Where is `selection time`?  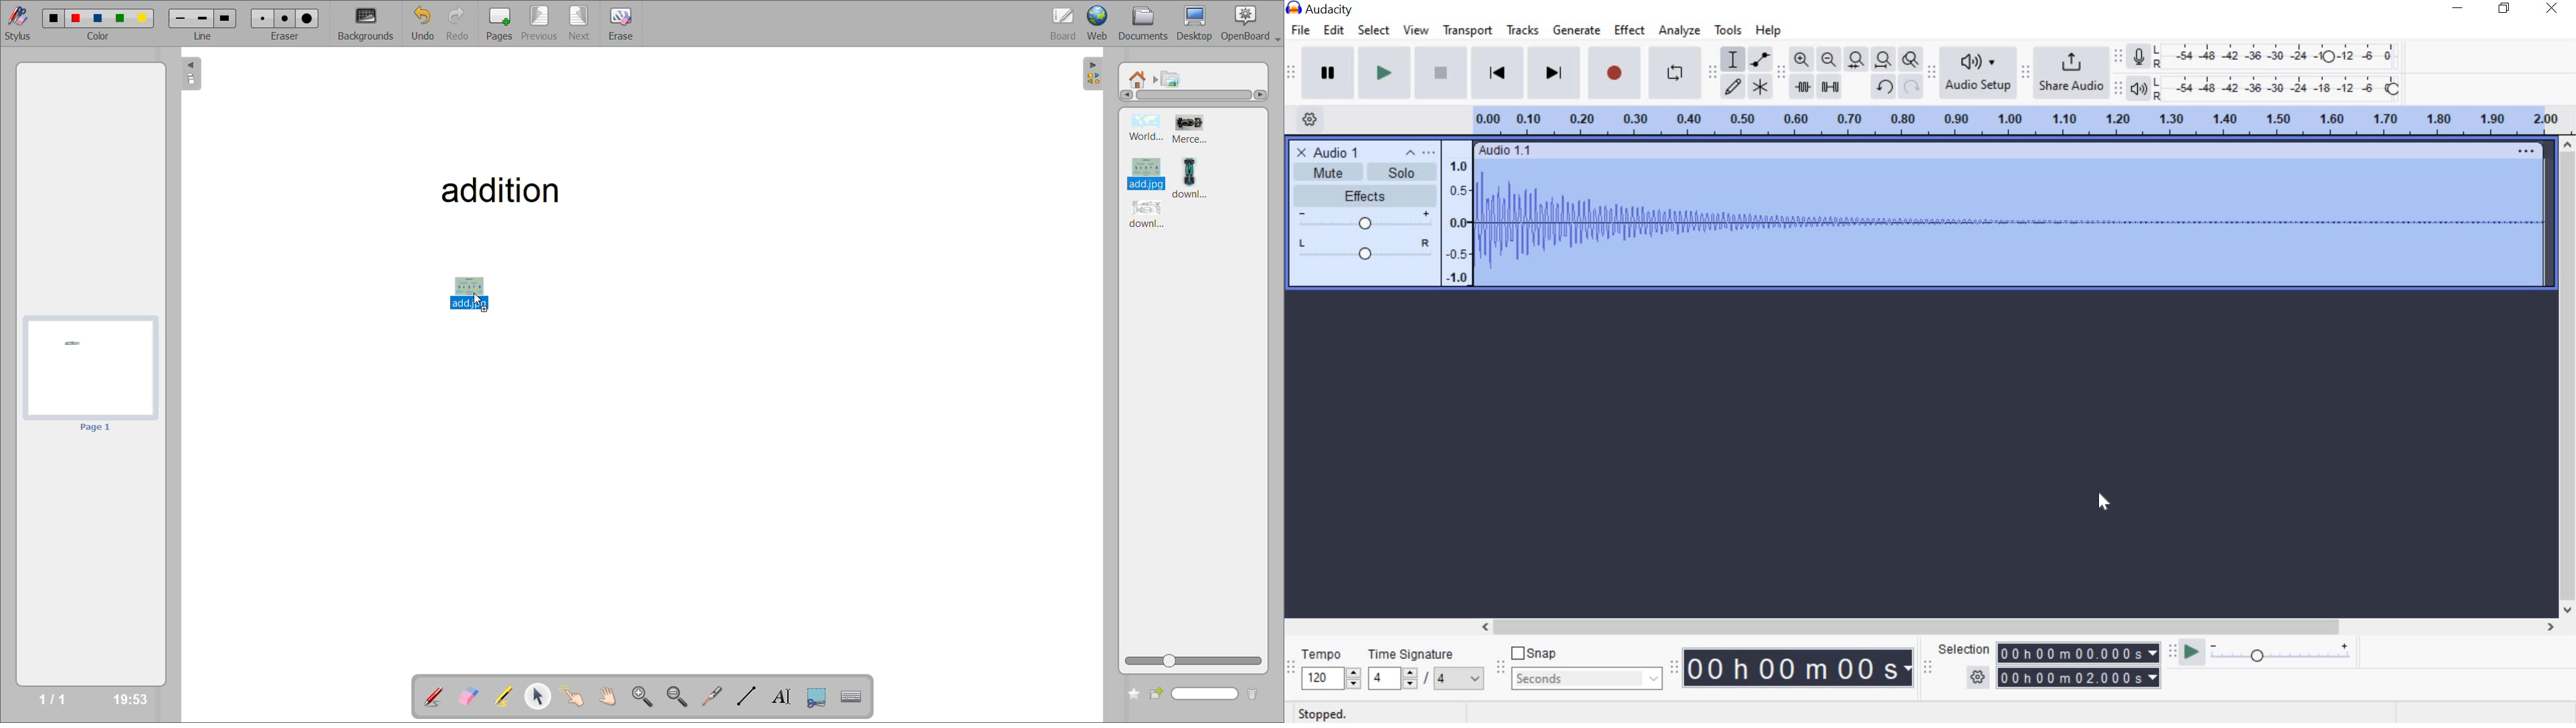
selection time is located at coordinates (2079, 664).